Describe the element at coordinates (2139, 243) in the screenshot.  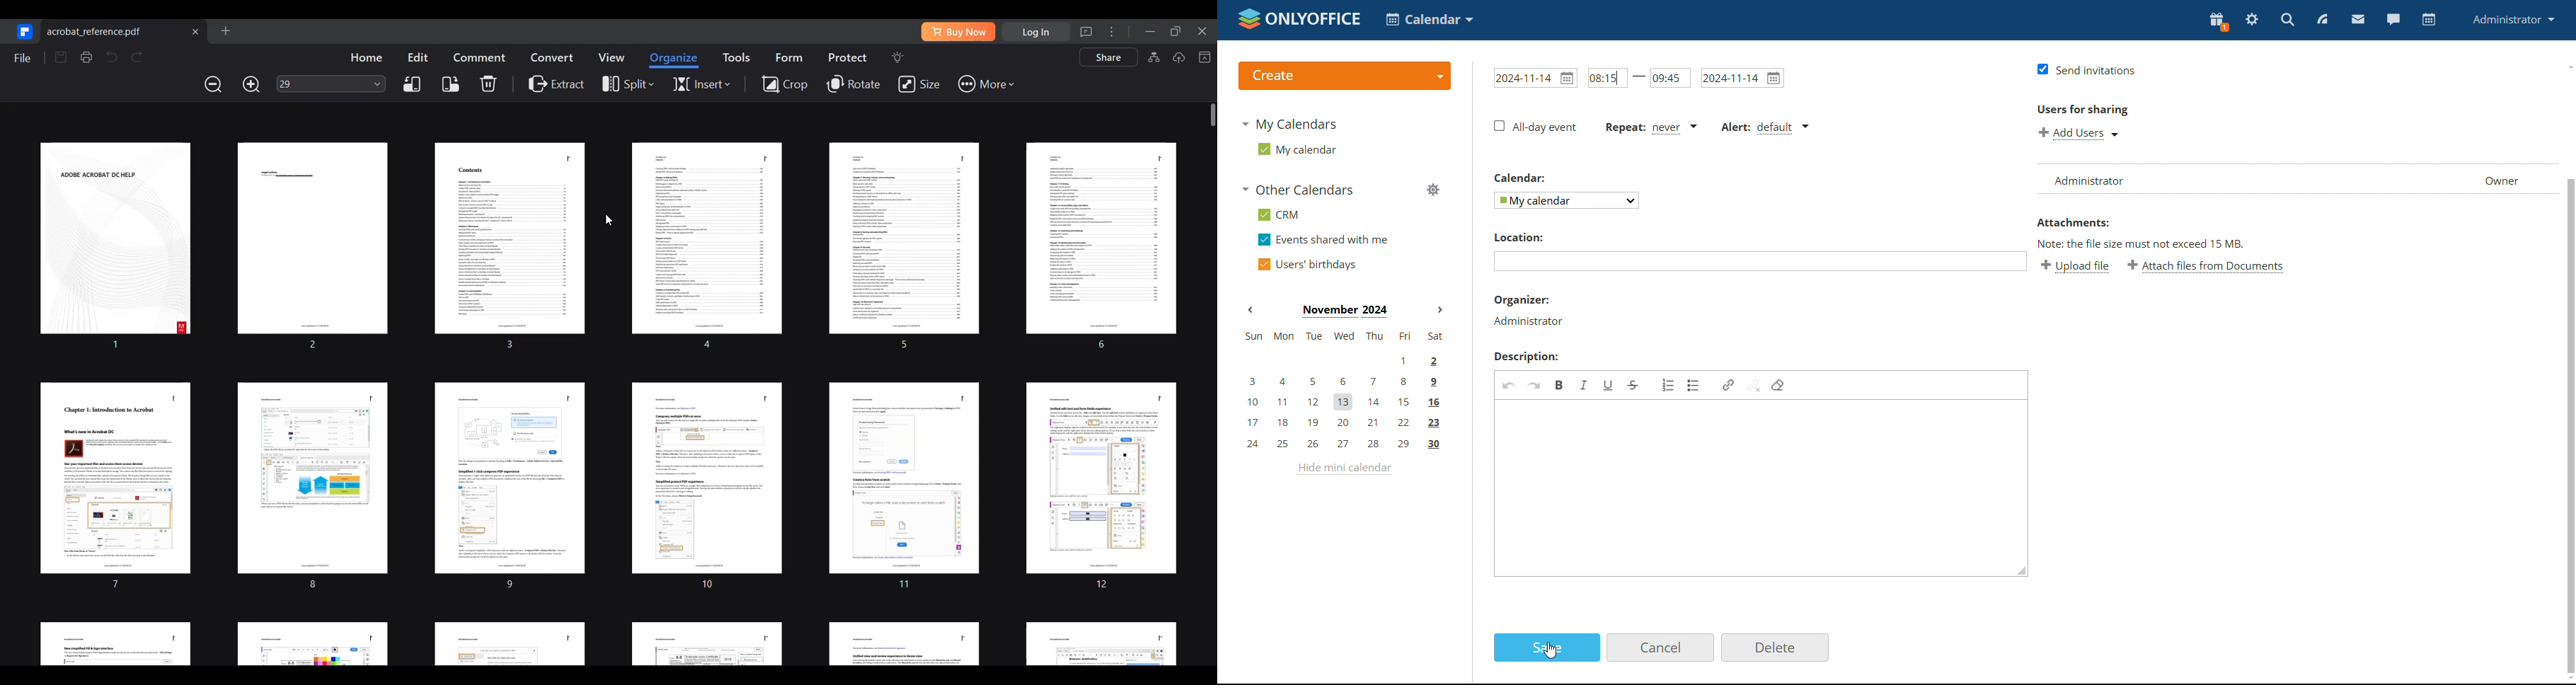
I see `note: the file size must not exceed 15 mb` at that location.